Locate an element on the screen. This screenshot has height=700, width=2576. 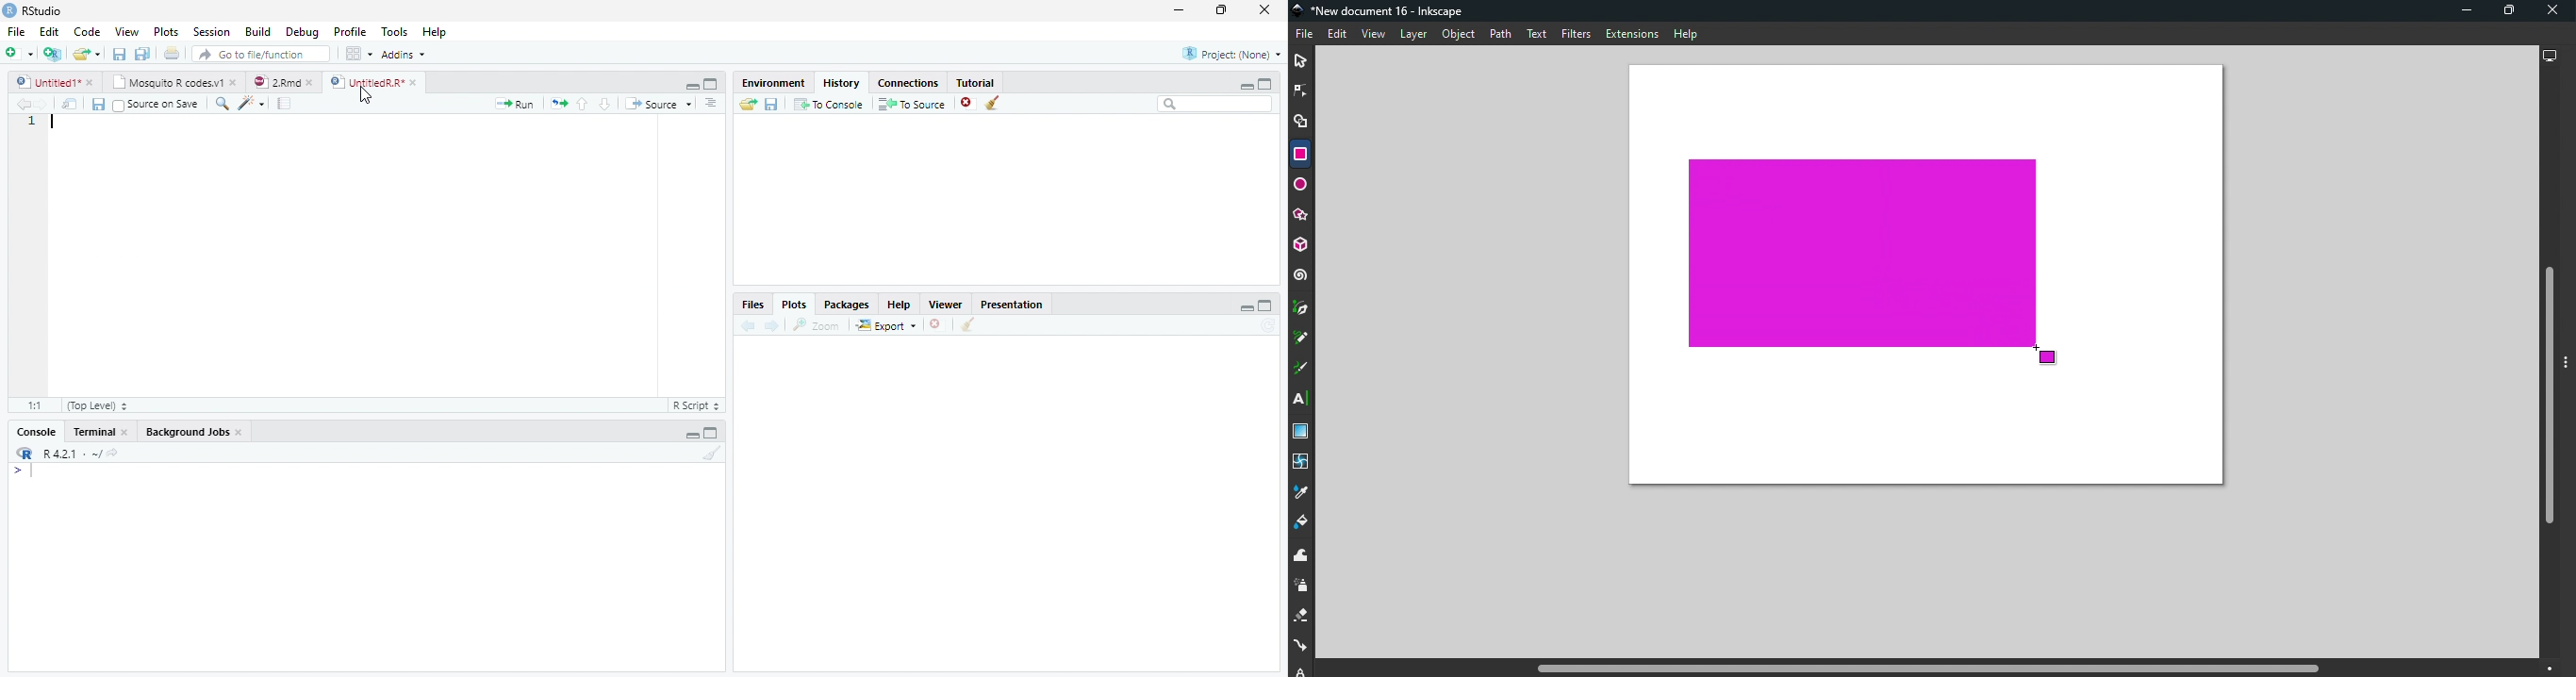
Clear all history entries is located at coordinates (995, 103).